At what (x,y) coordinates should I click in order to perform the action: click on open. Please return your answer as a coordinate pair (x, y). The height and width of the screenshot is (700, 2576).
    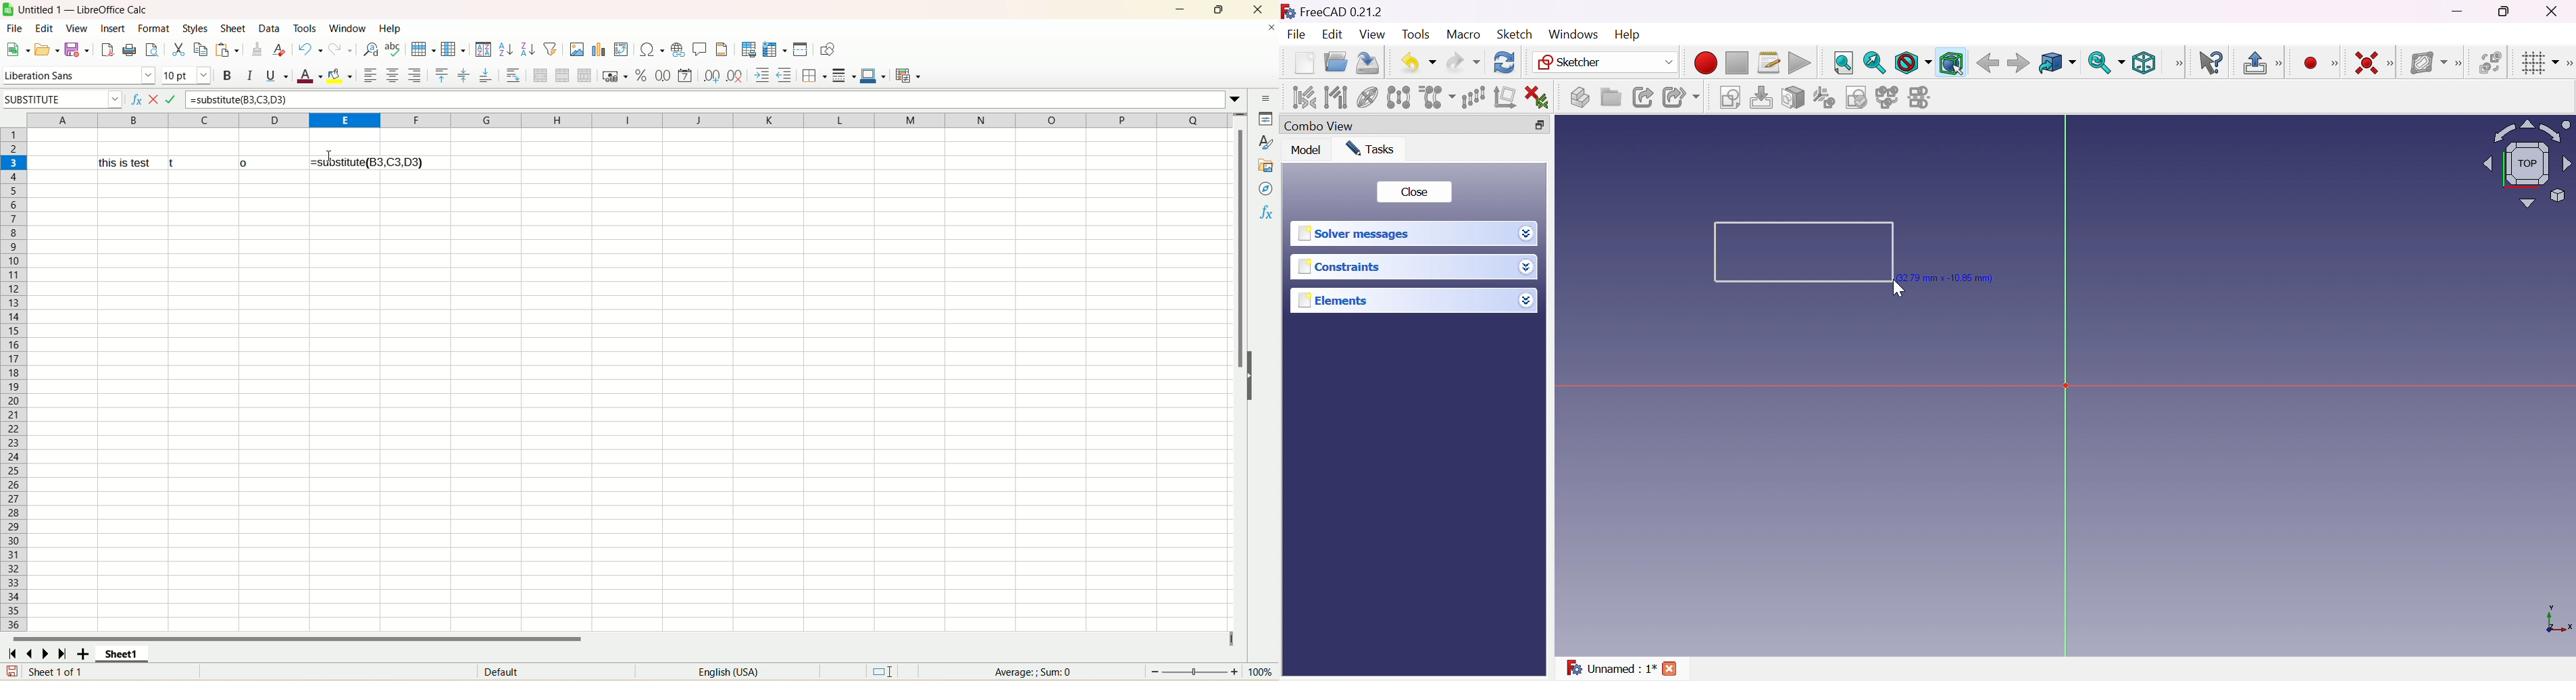
    Looking at the image, I should click on (45, 51).